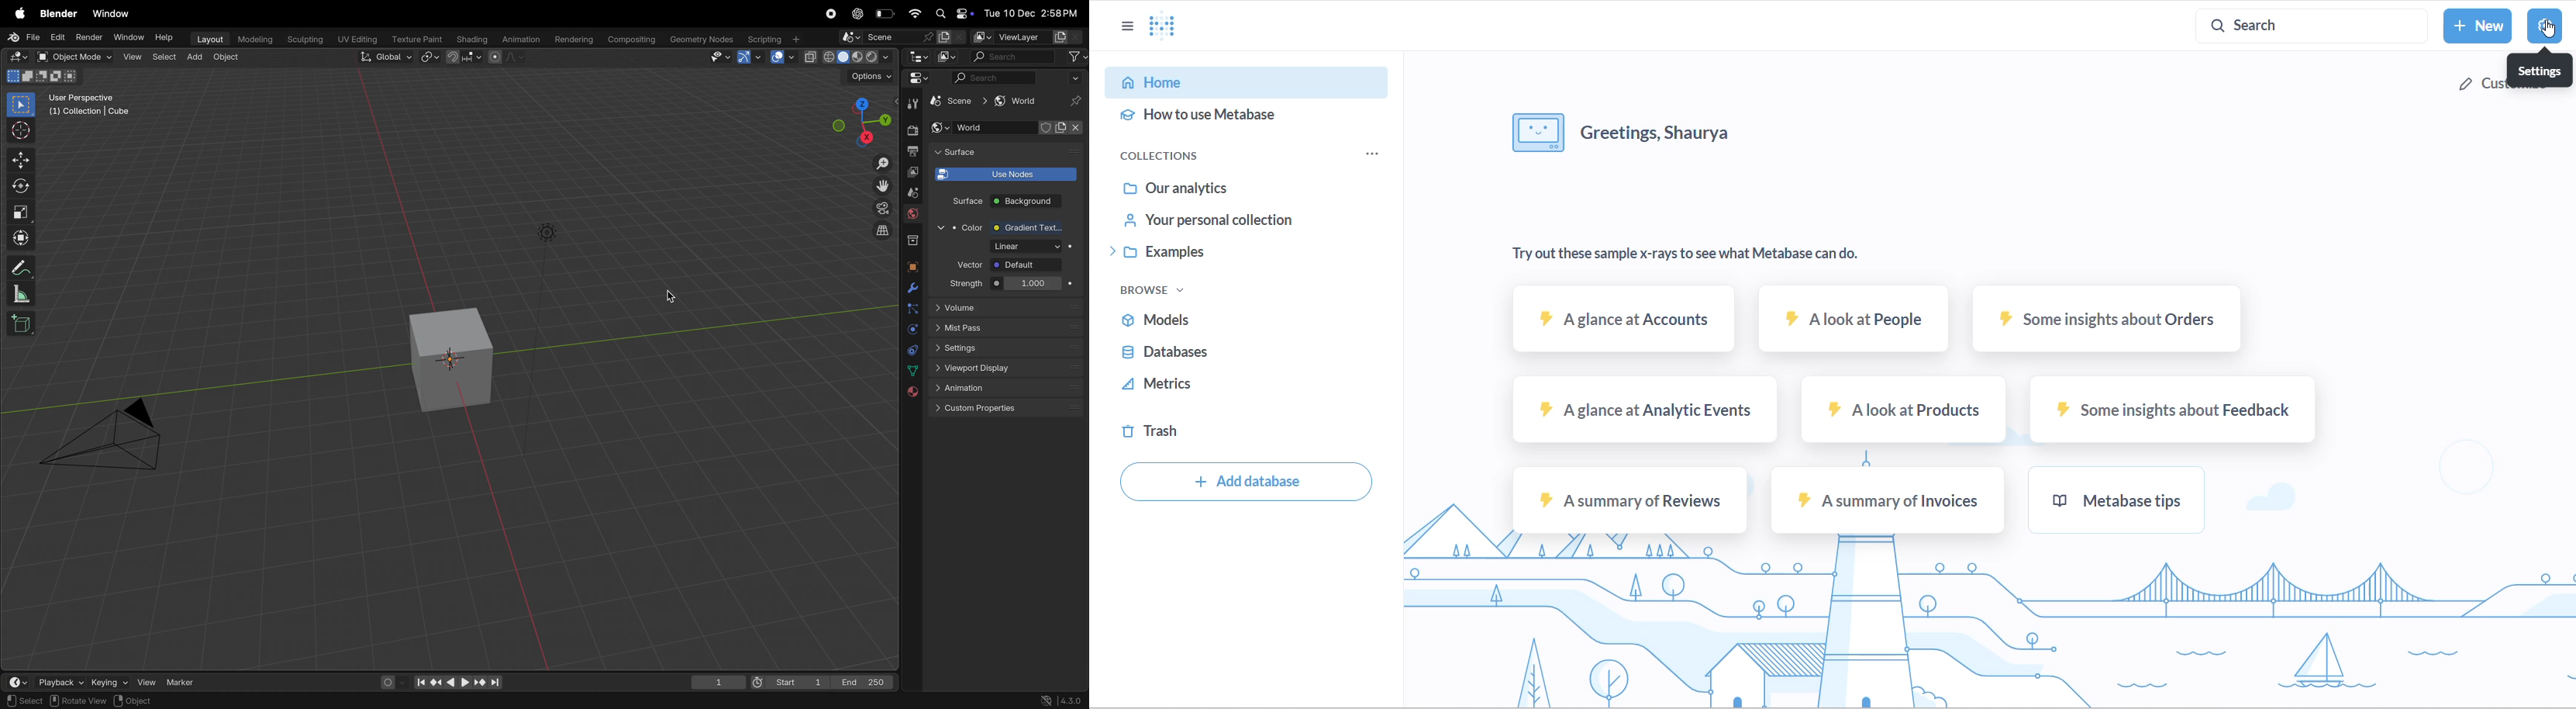 The width and height of the screenshot is (2576, 728). What do you see at coordinates (1380, 153) in the screenshot?
I see `collections options` at bounding box center [1380, 153].